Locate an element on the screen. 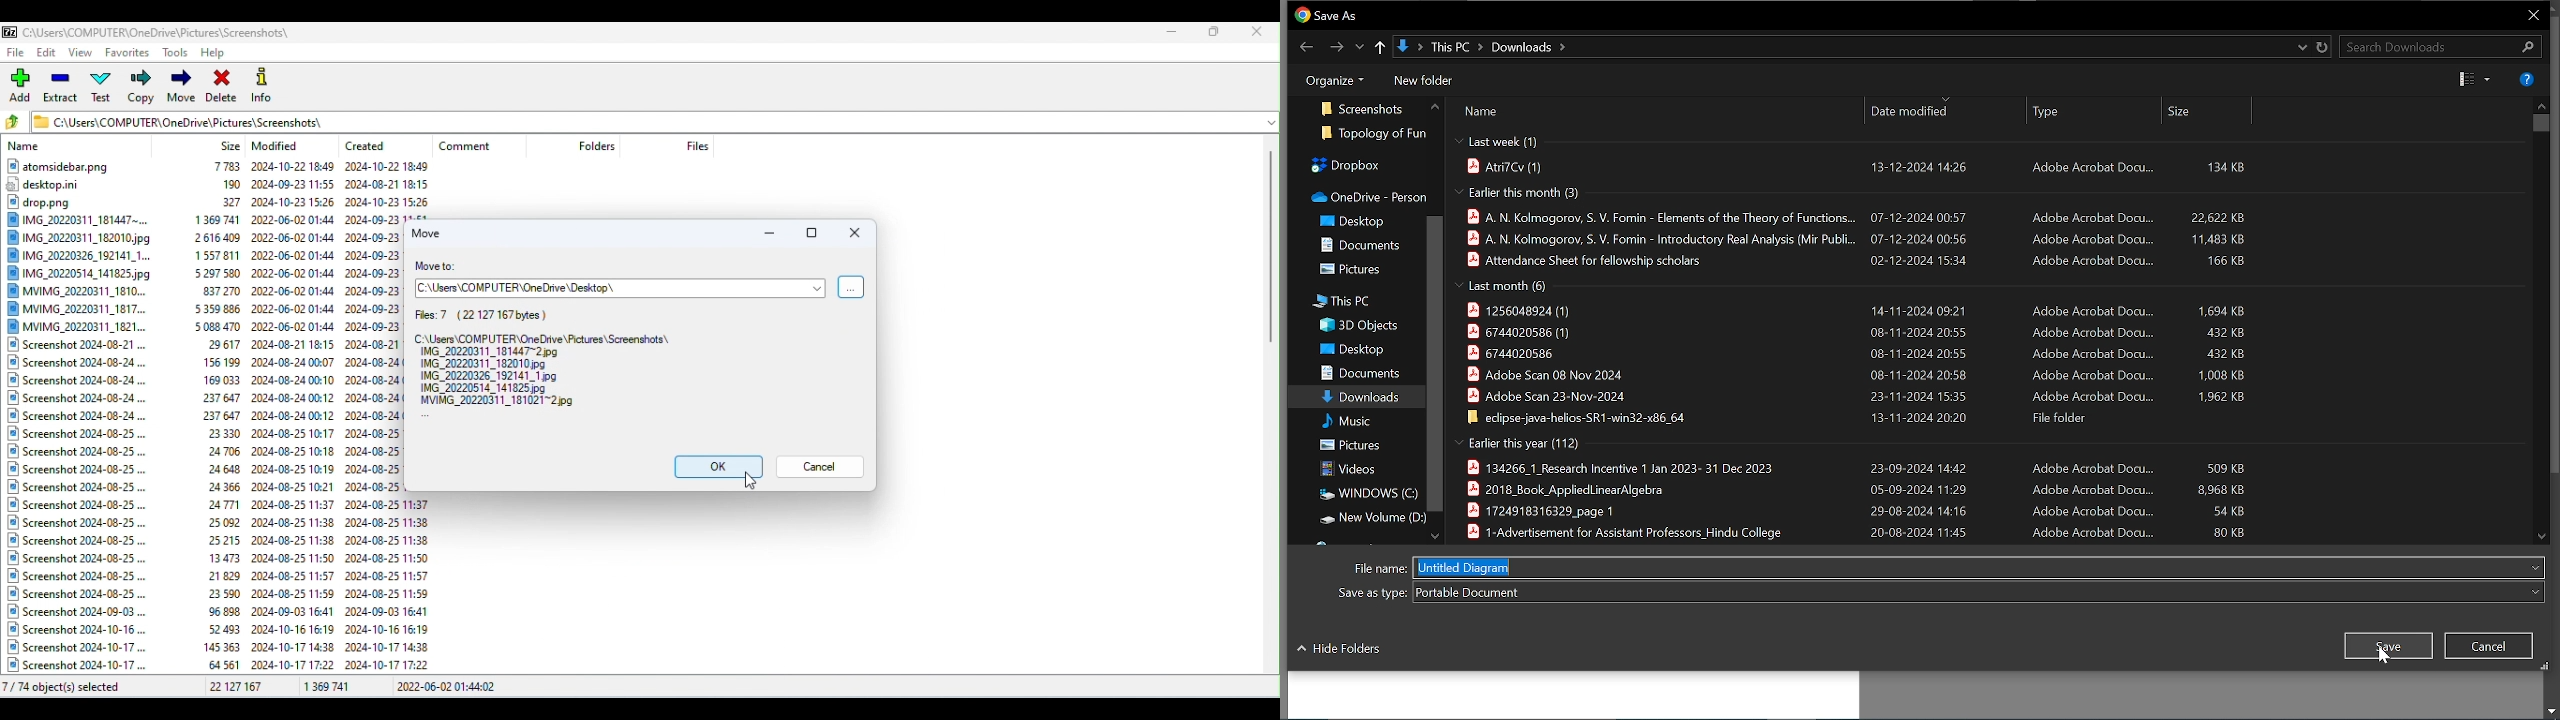 This screenshot has width=2576, height=728. Search is located at coordinates (2446, 47).